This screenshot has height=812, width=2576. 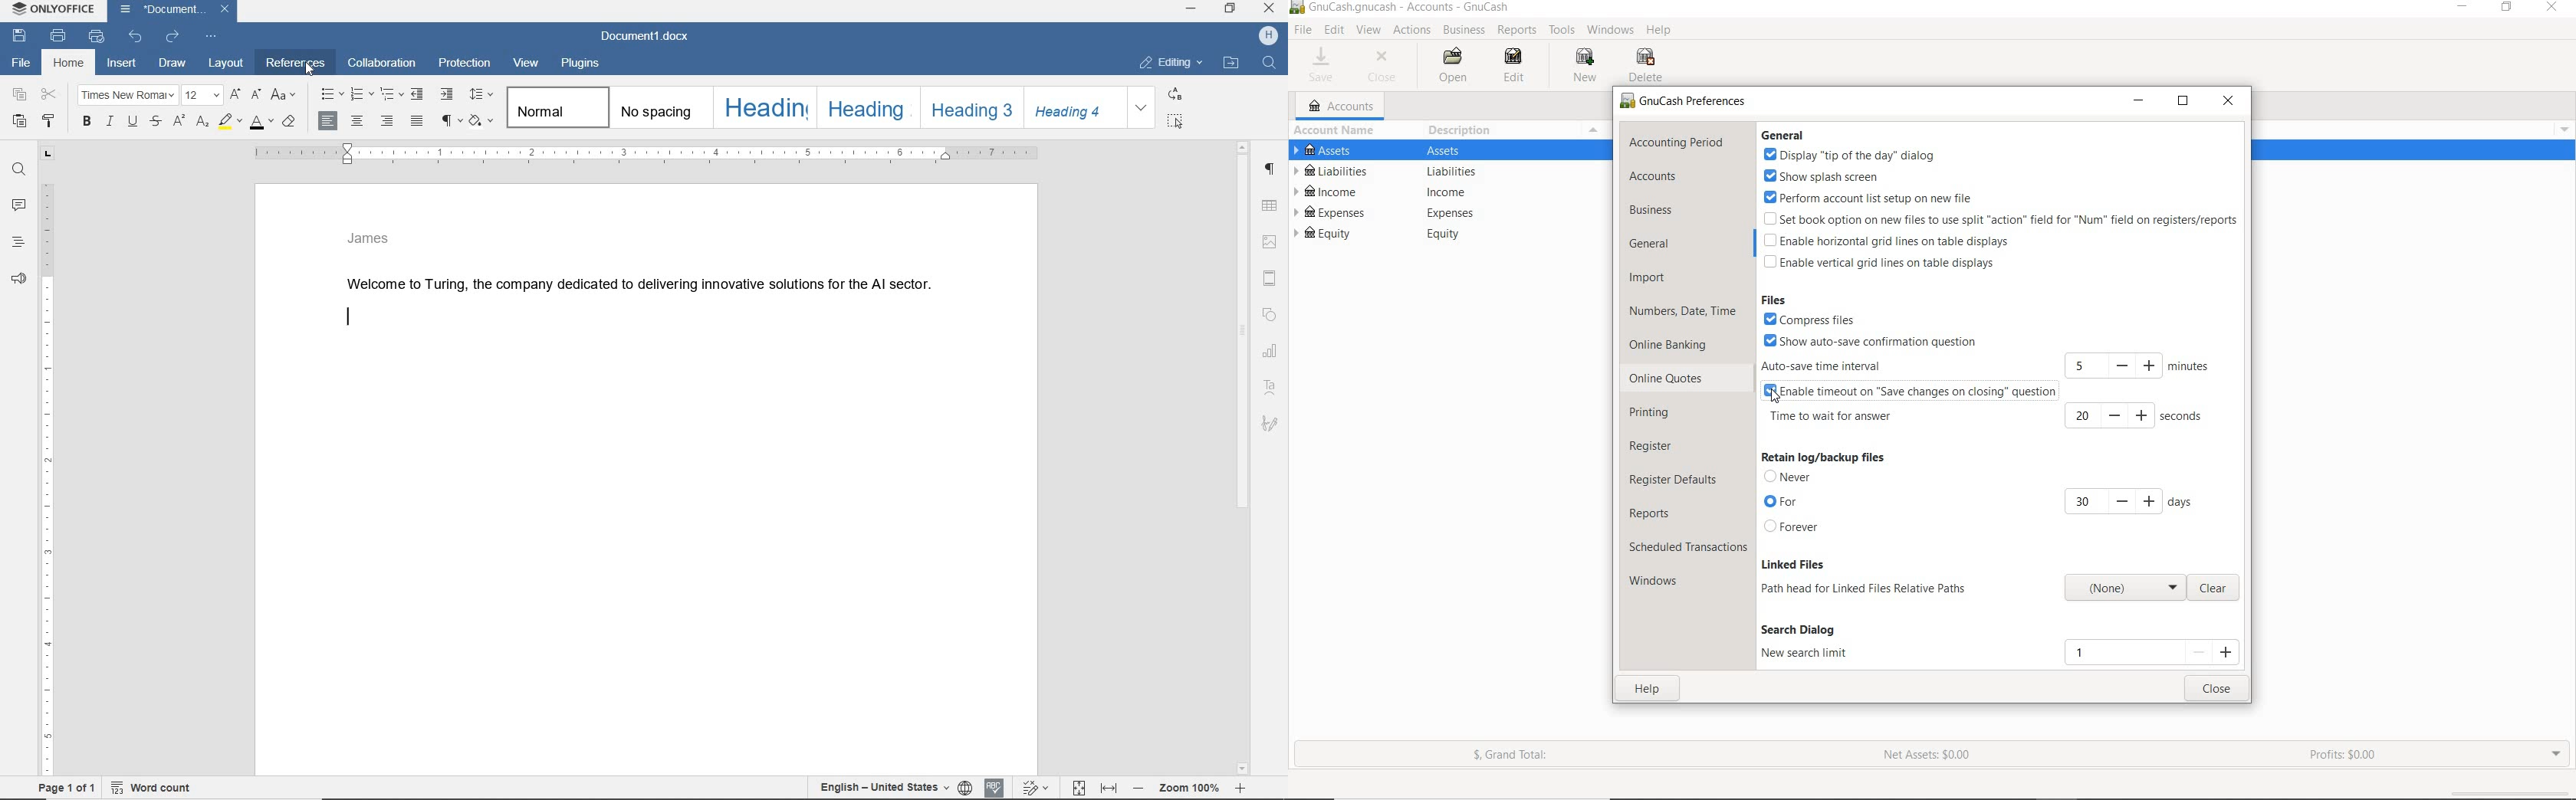 I want to click on image, so click(x=1272, y=239).